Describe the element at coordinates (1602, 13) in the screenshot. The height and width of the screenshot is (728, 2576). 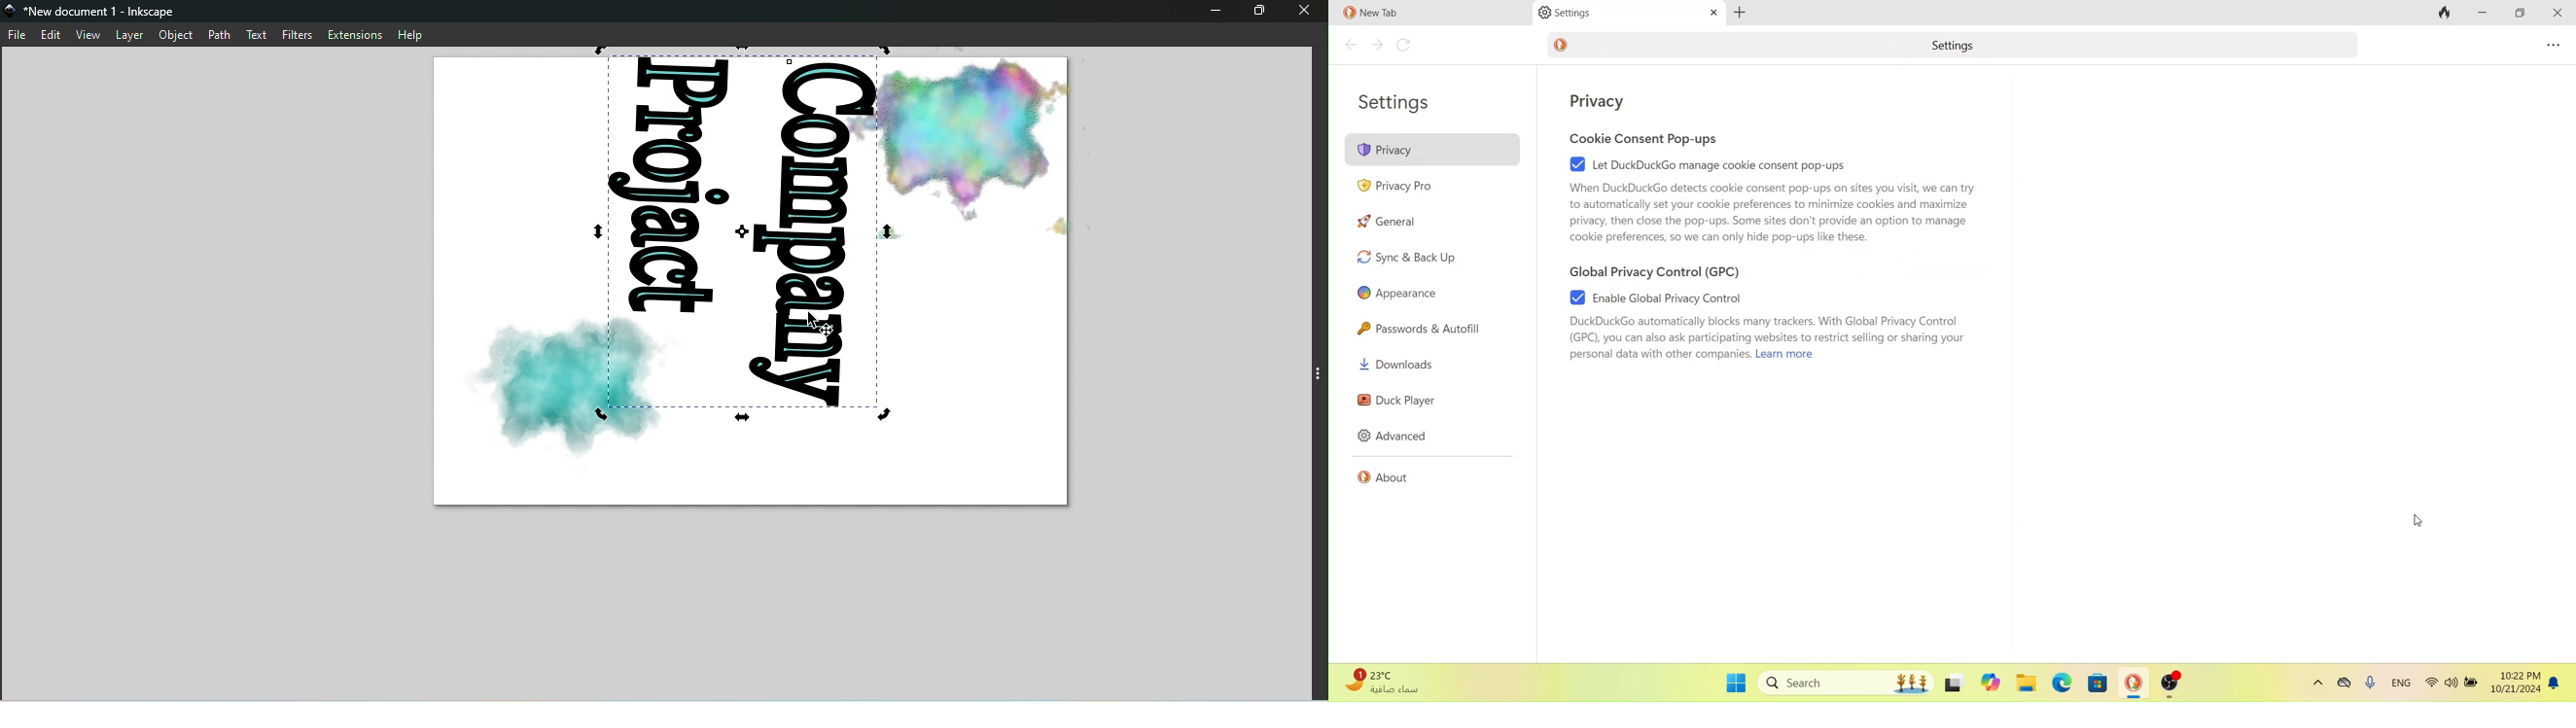
I see `settings tab` at that location.